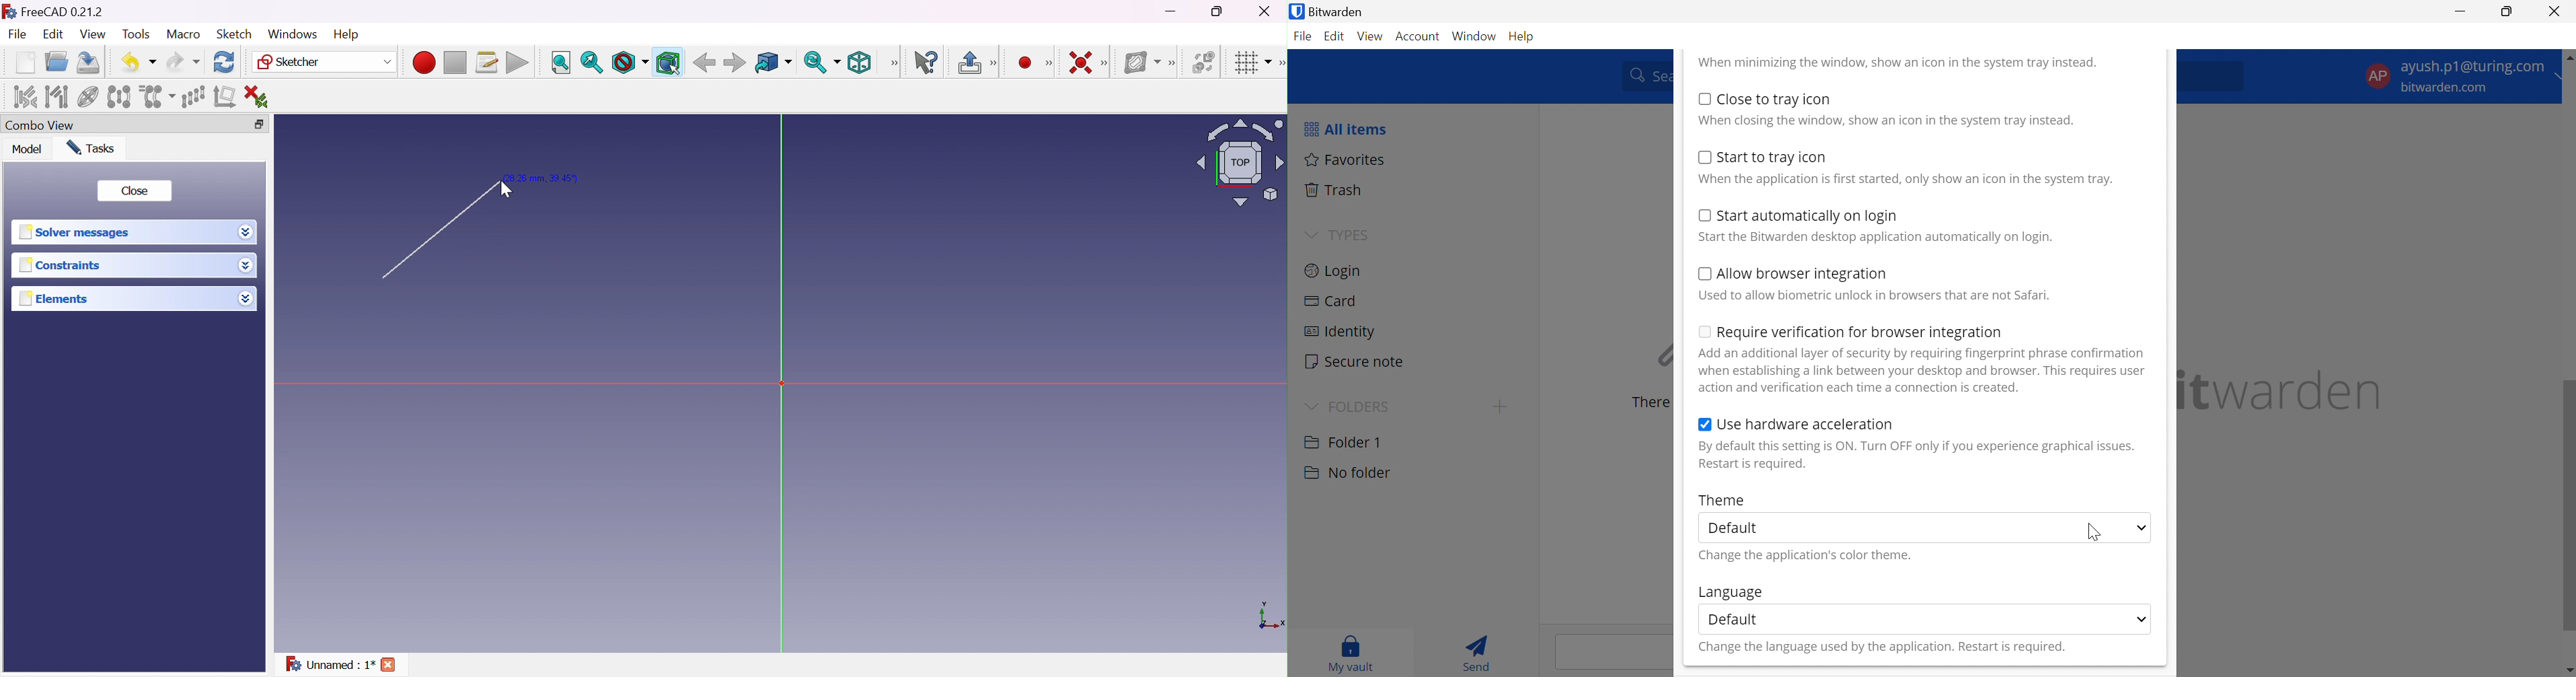  Describe the element at coordinates (291, 34) in the screenshot. I see `Windows` at that location.